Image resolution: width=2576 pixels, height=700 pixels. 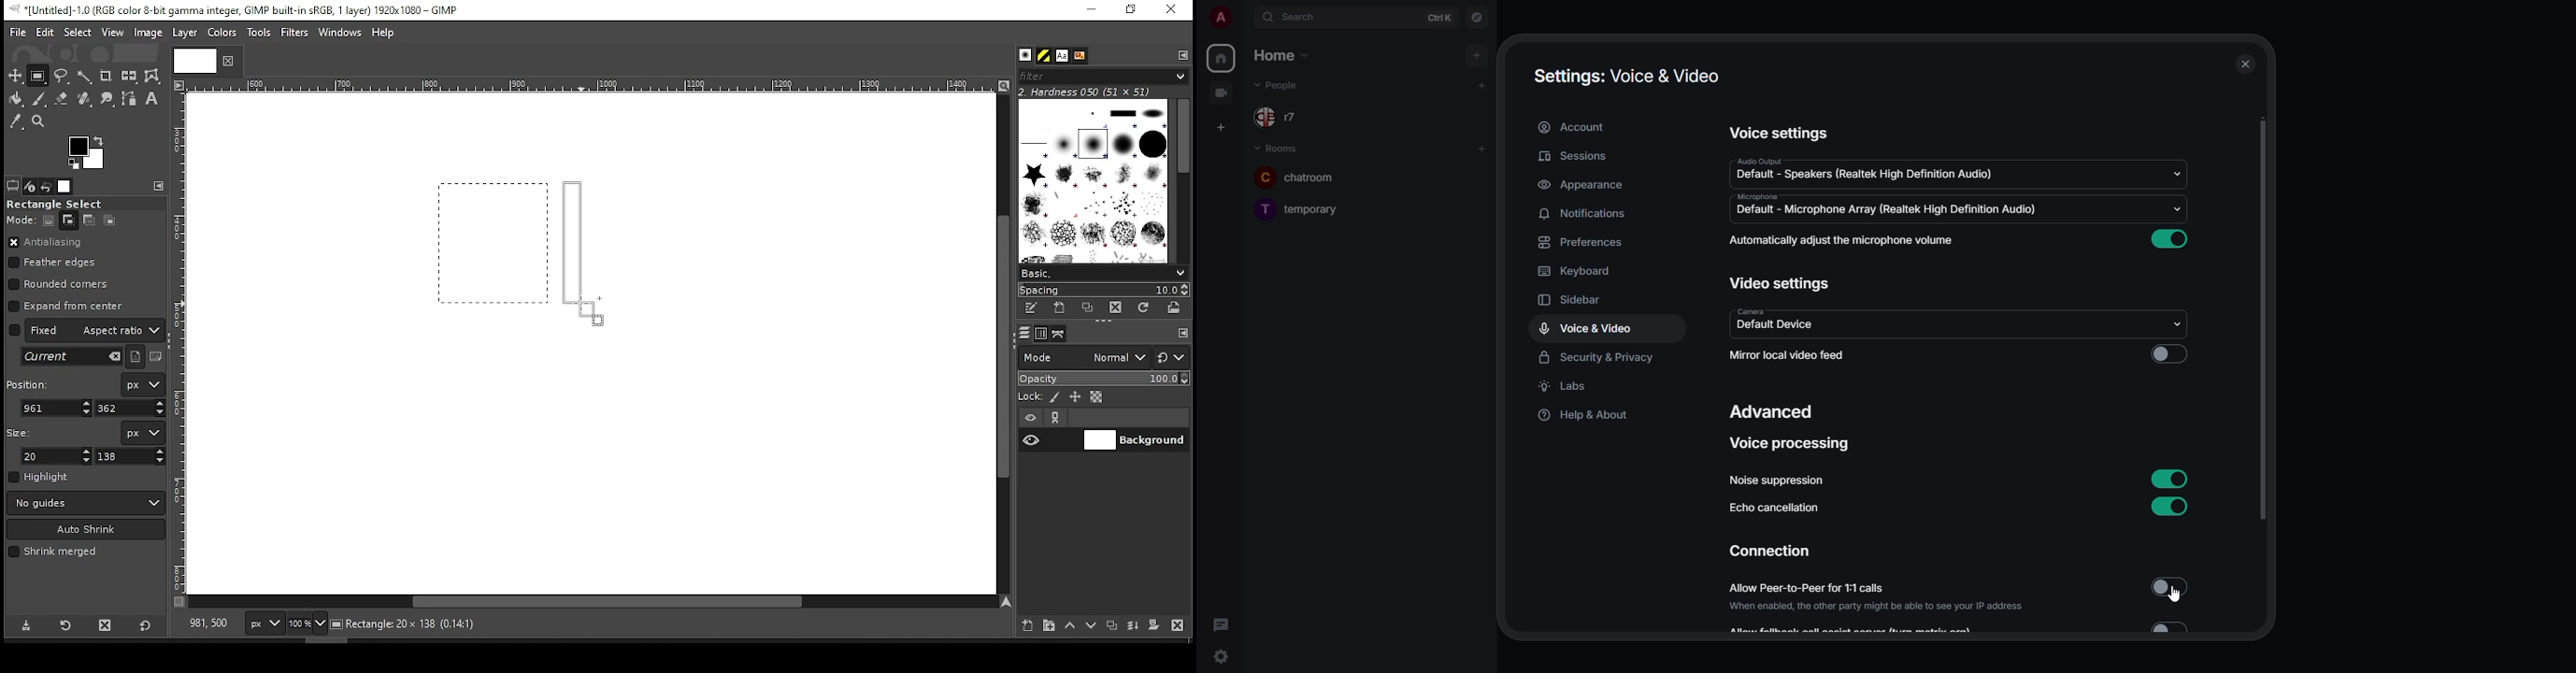 What do you see at coordinates (1482, 85) in the screenshot?
I see `add` at bounding box center [1482, 85].